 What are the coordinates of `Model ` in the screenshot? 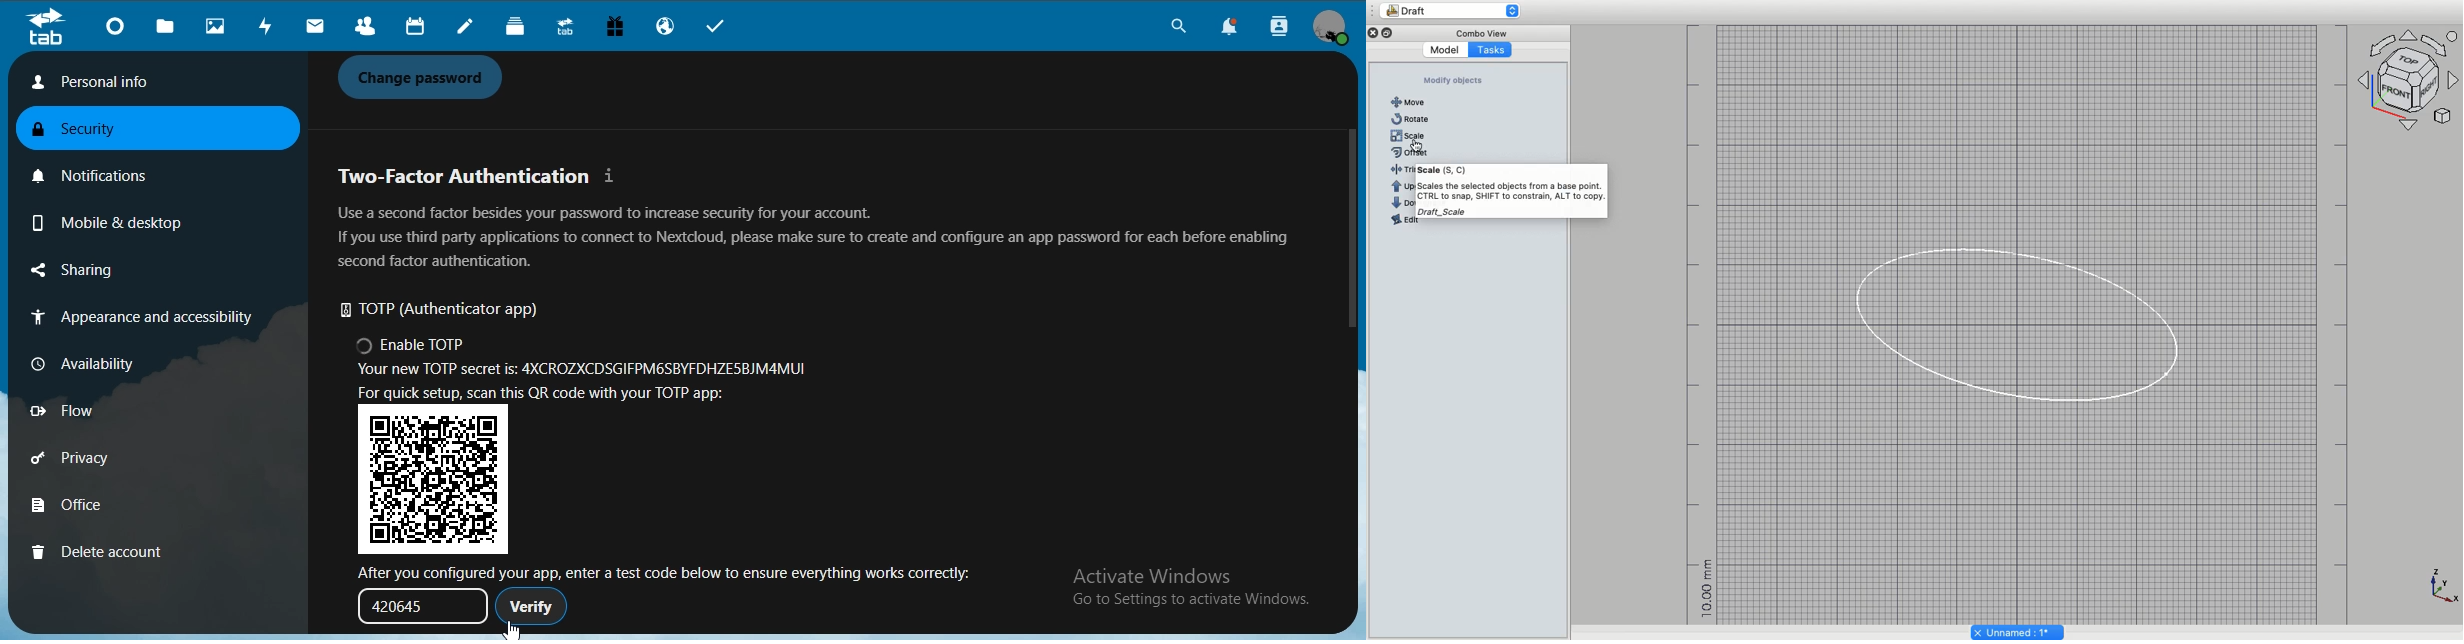 It's located at (1444, 50).